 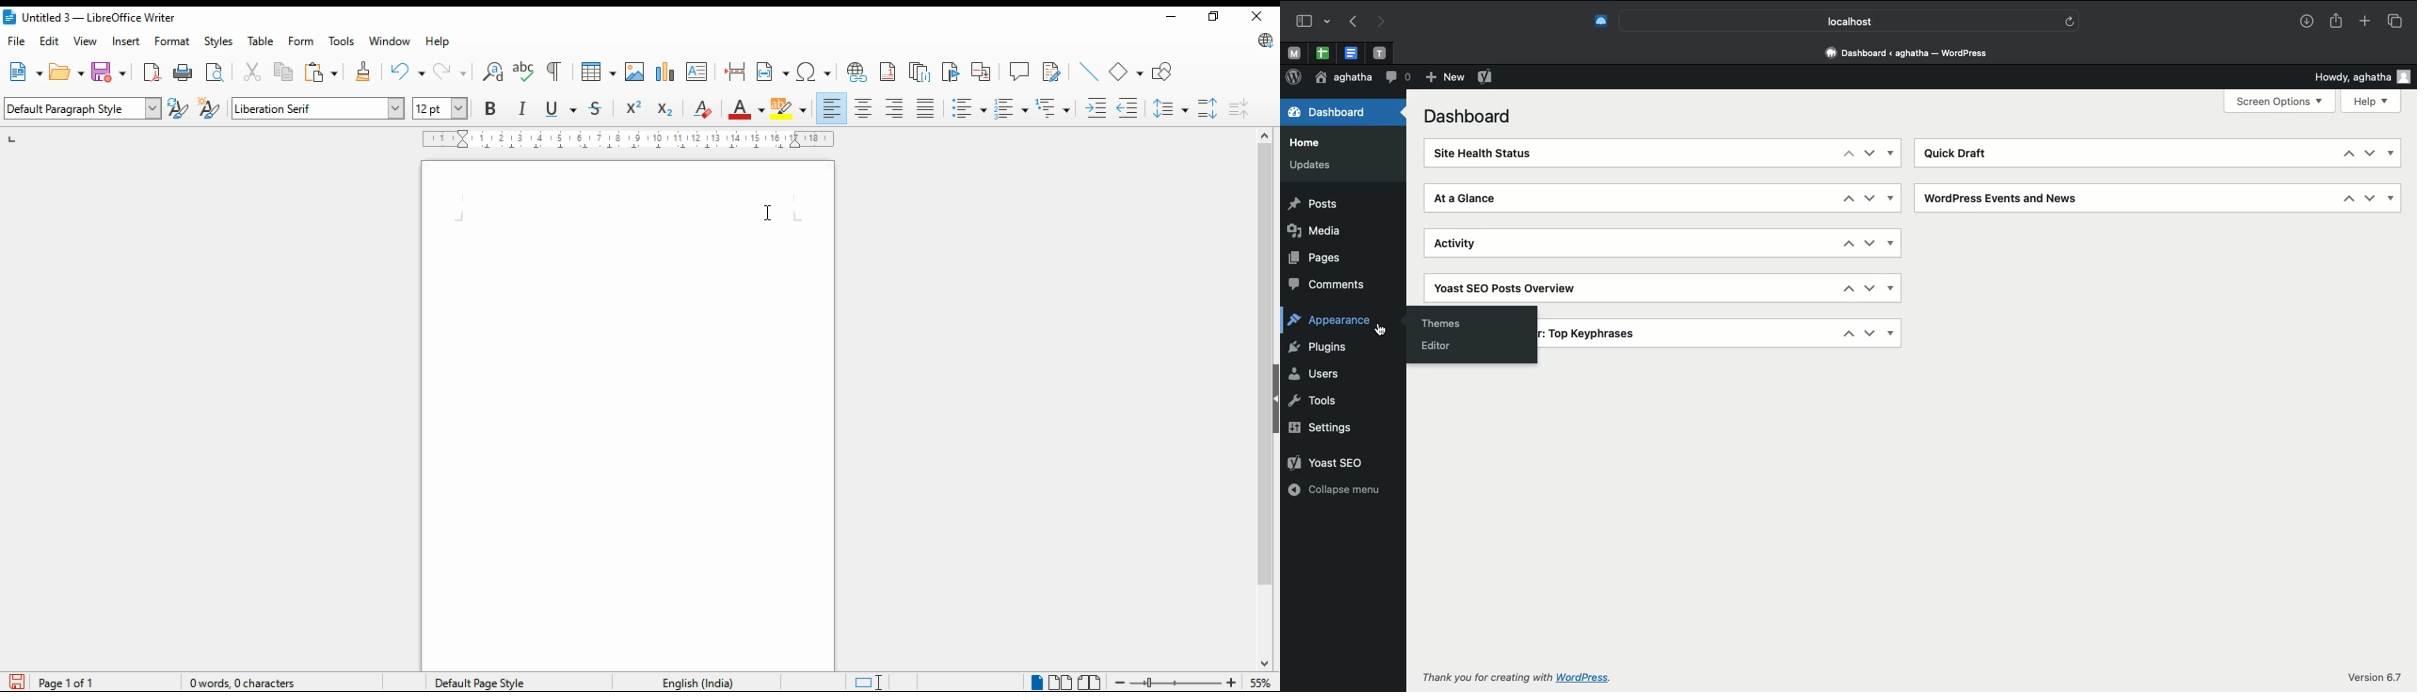 I want to click on update selected style, so click(x=179, y=108).